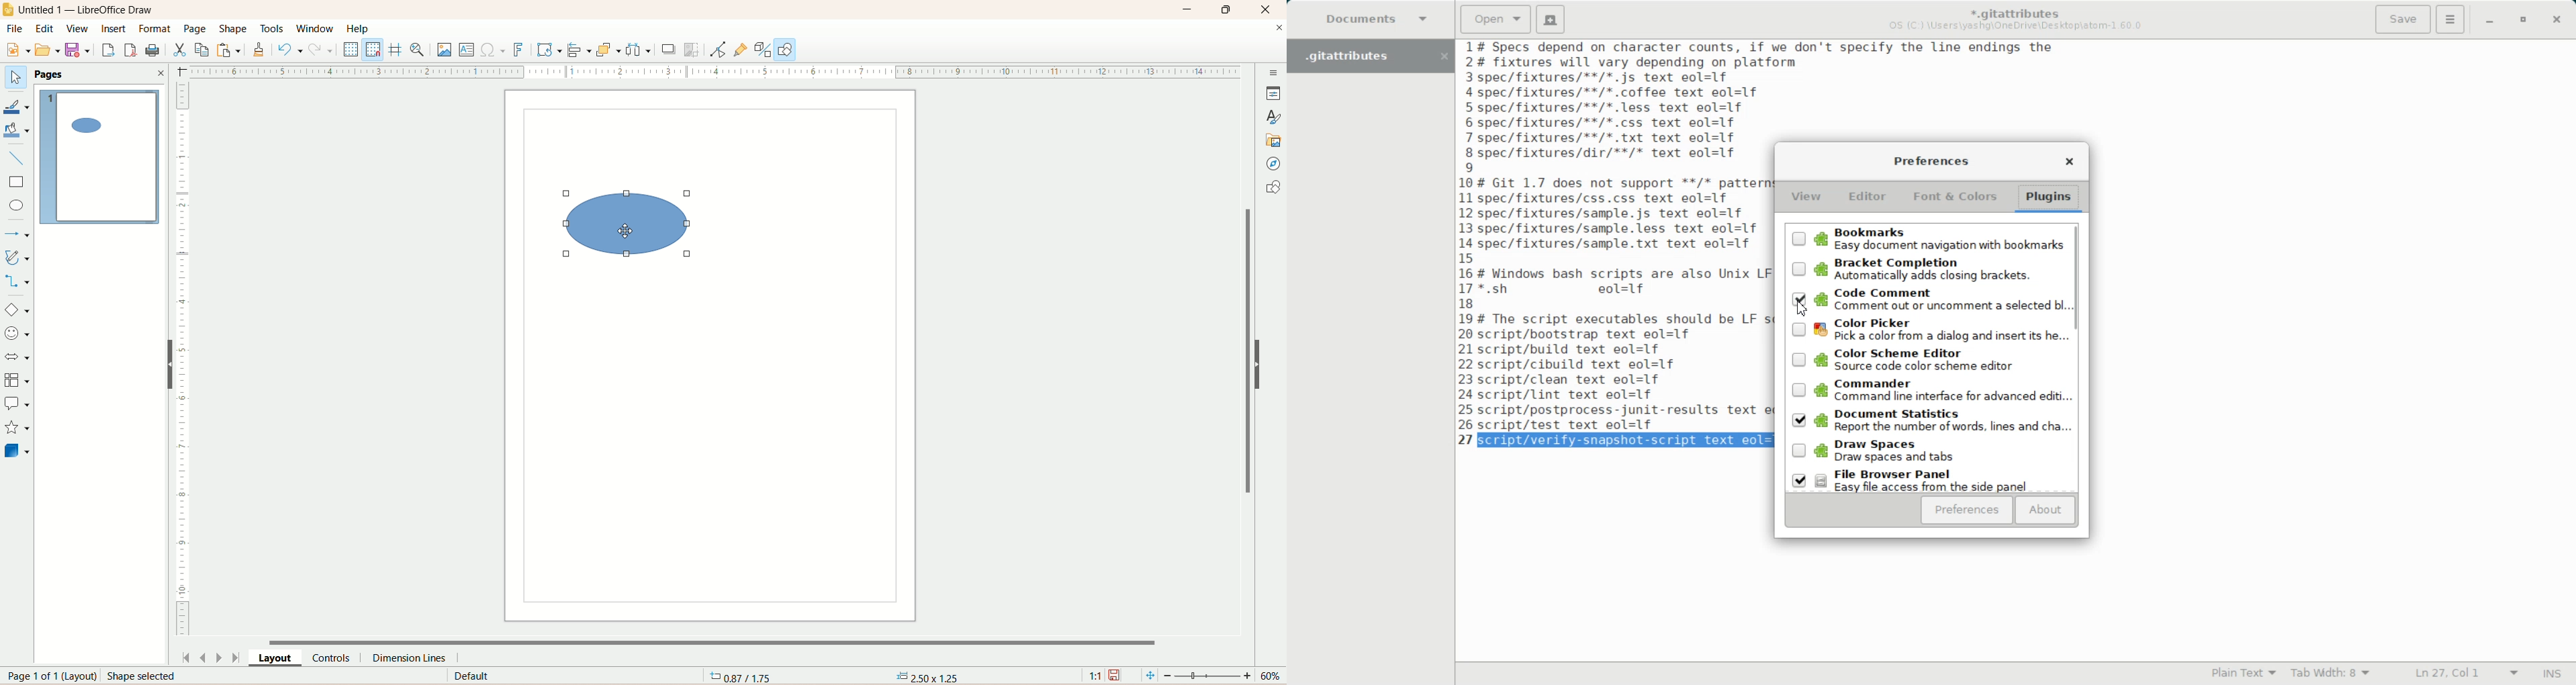 The image size is (2576, 700). I want to click on close documents, so click(1279, 29).